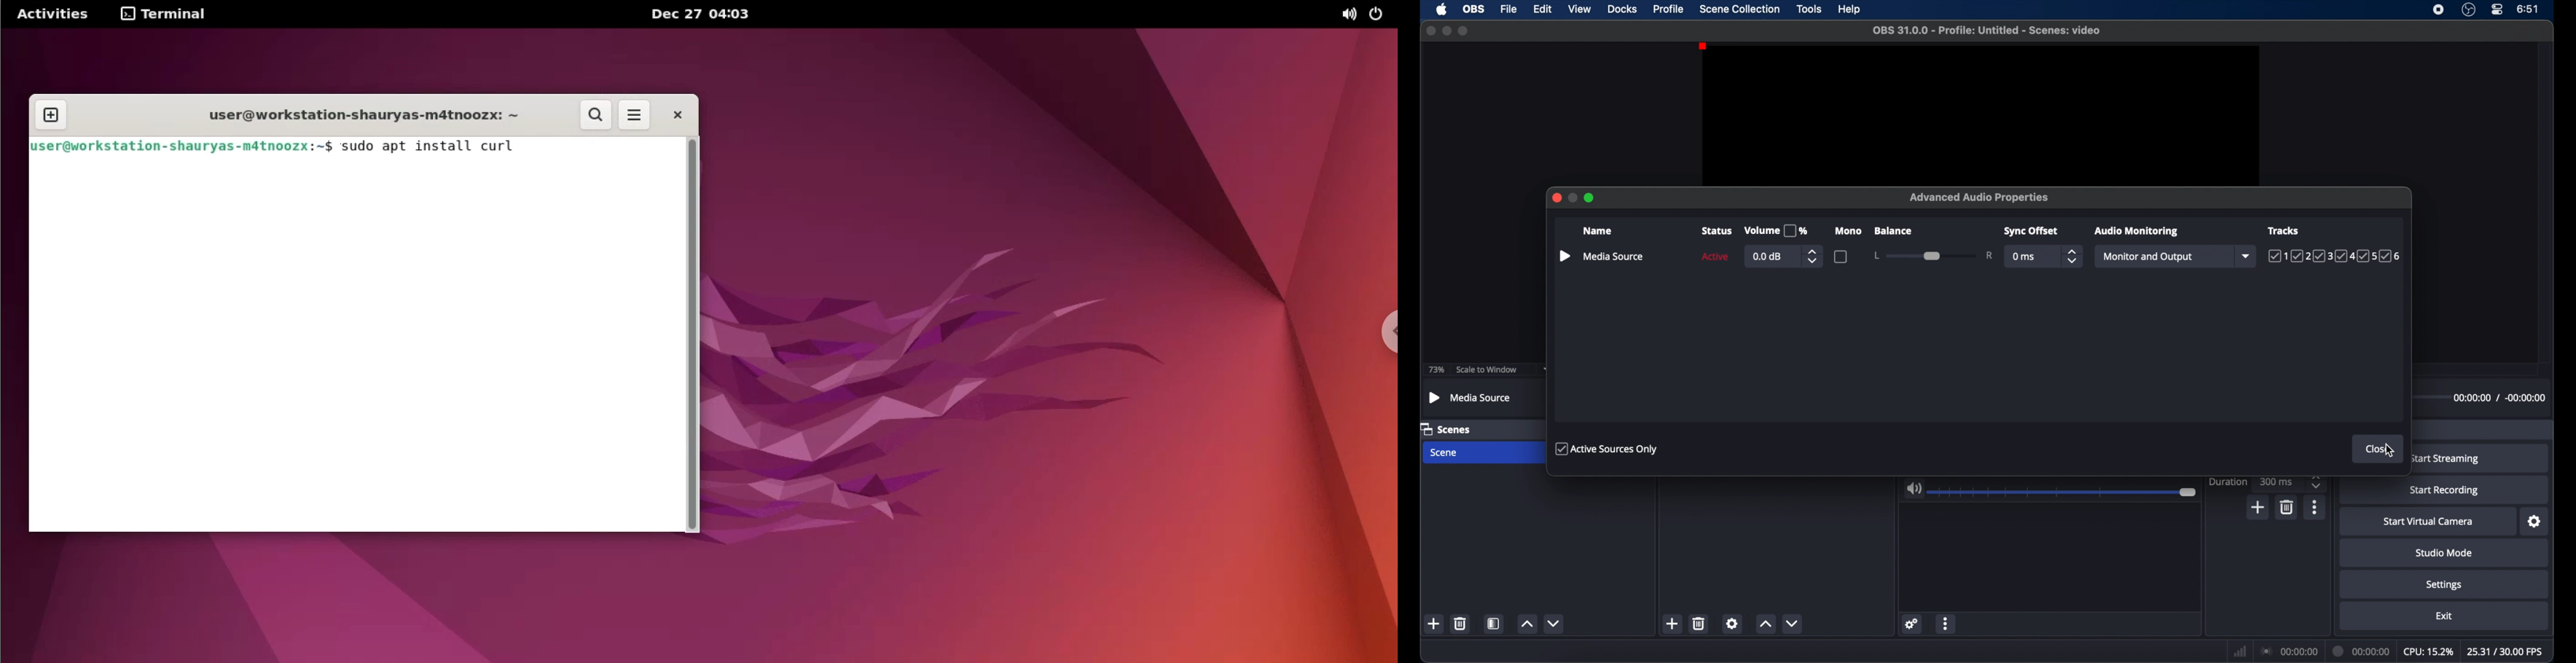 This screenshot has width=2576, height=672. Describe the element at coordinates (1794, 623) in the screenshot. I see `decrement` at that location.